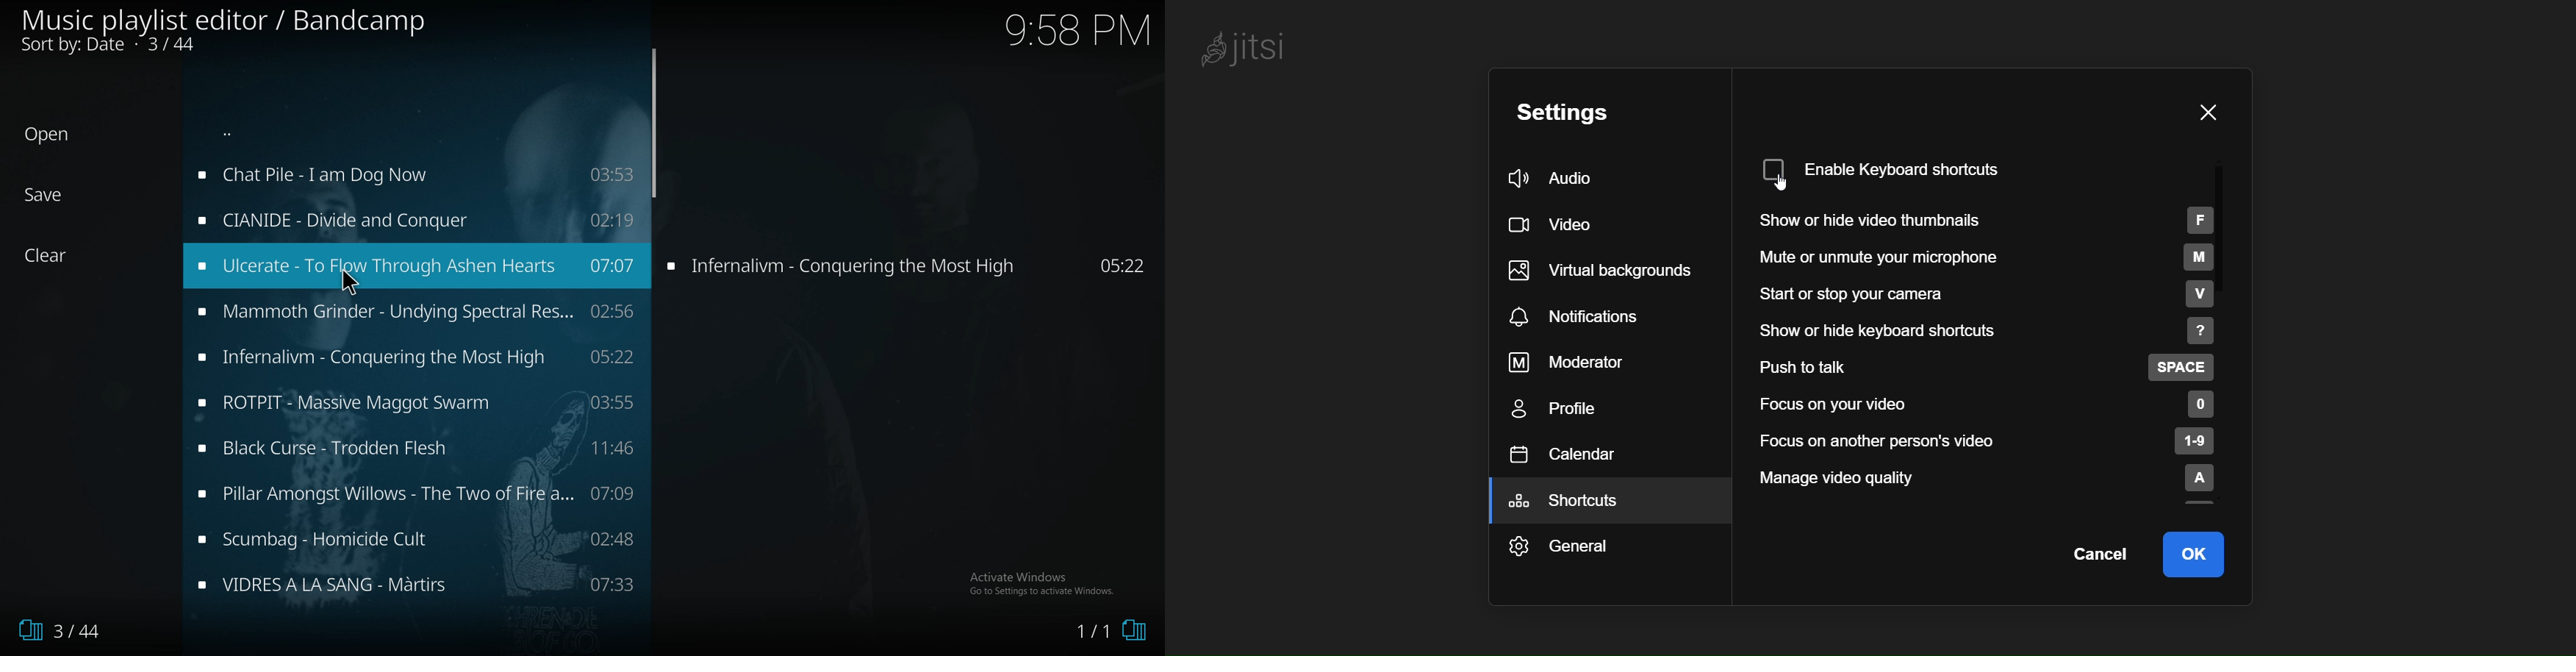  Describe the element at coordinates (415, 451) in the screenshot. I see `music` at that location.